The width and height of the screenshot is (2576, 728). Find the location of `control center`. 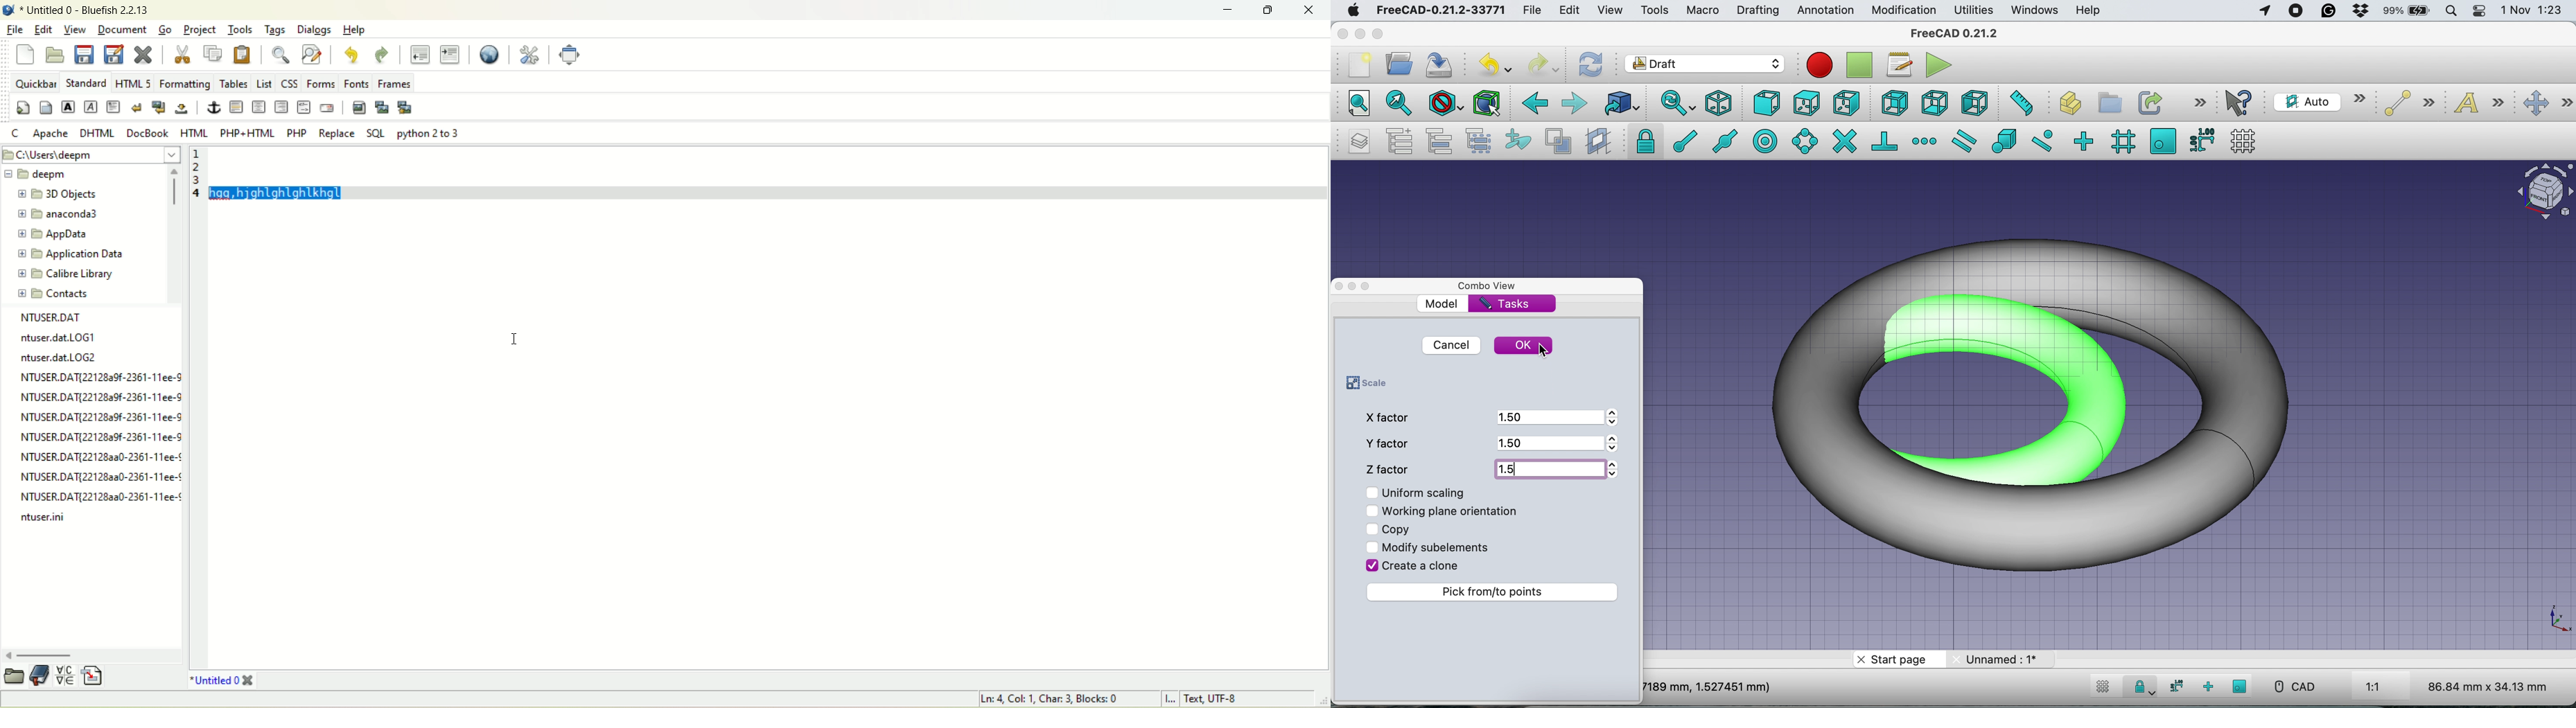

control center is located at coordinates (2480, 12).